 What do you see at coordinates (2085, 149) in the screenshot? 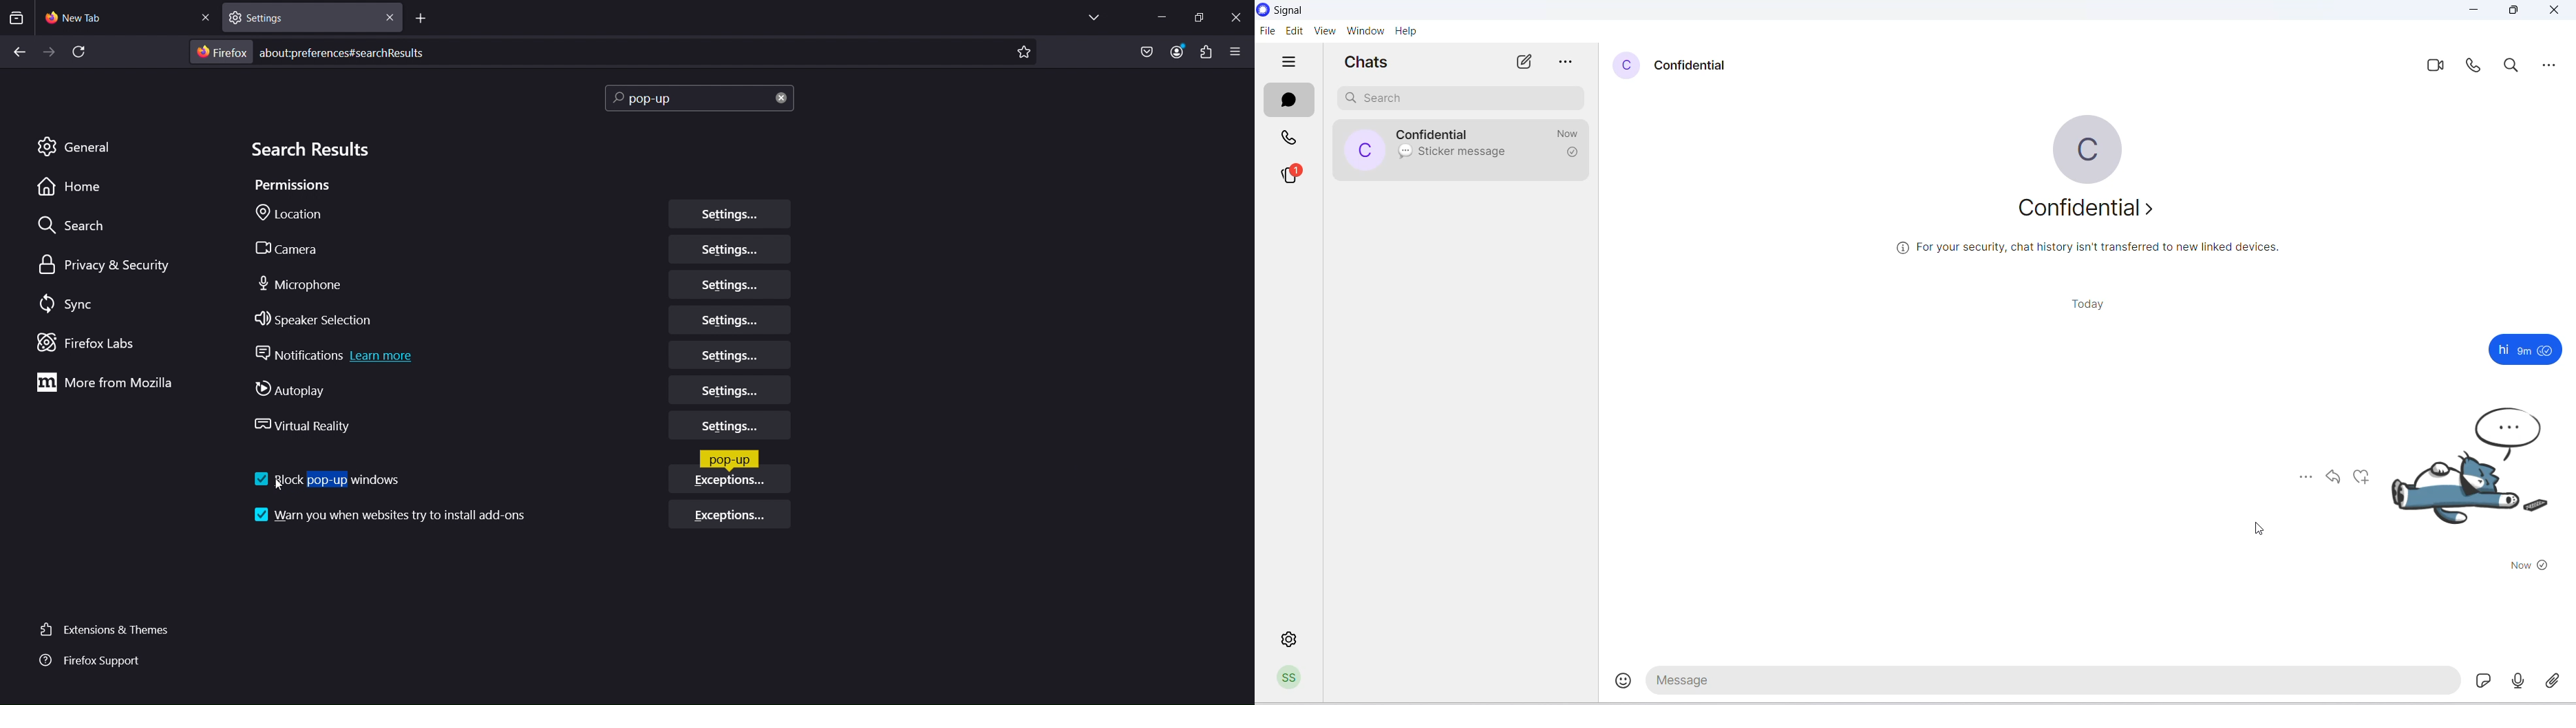
I see `profile picture` at bounding box center [2085, 149].